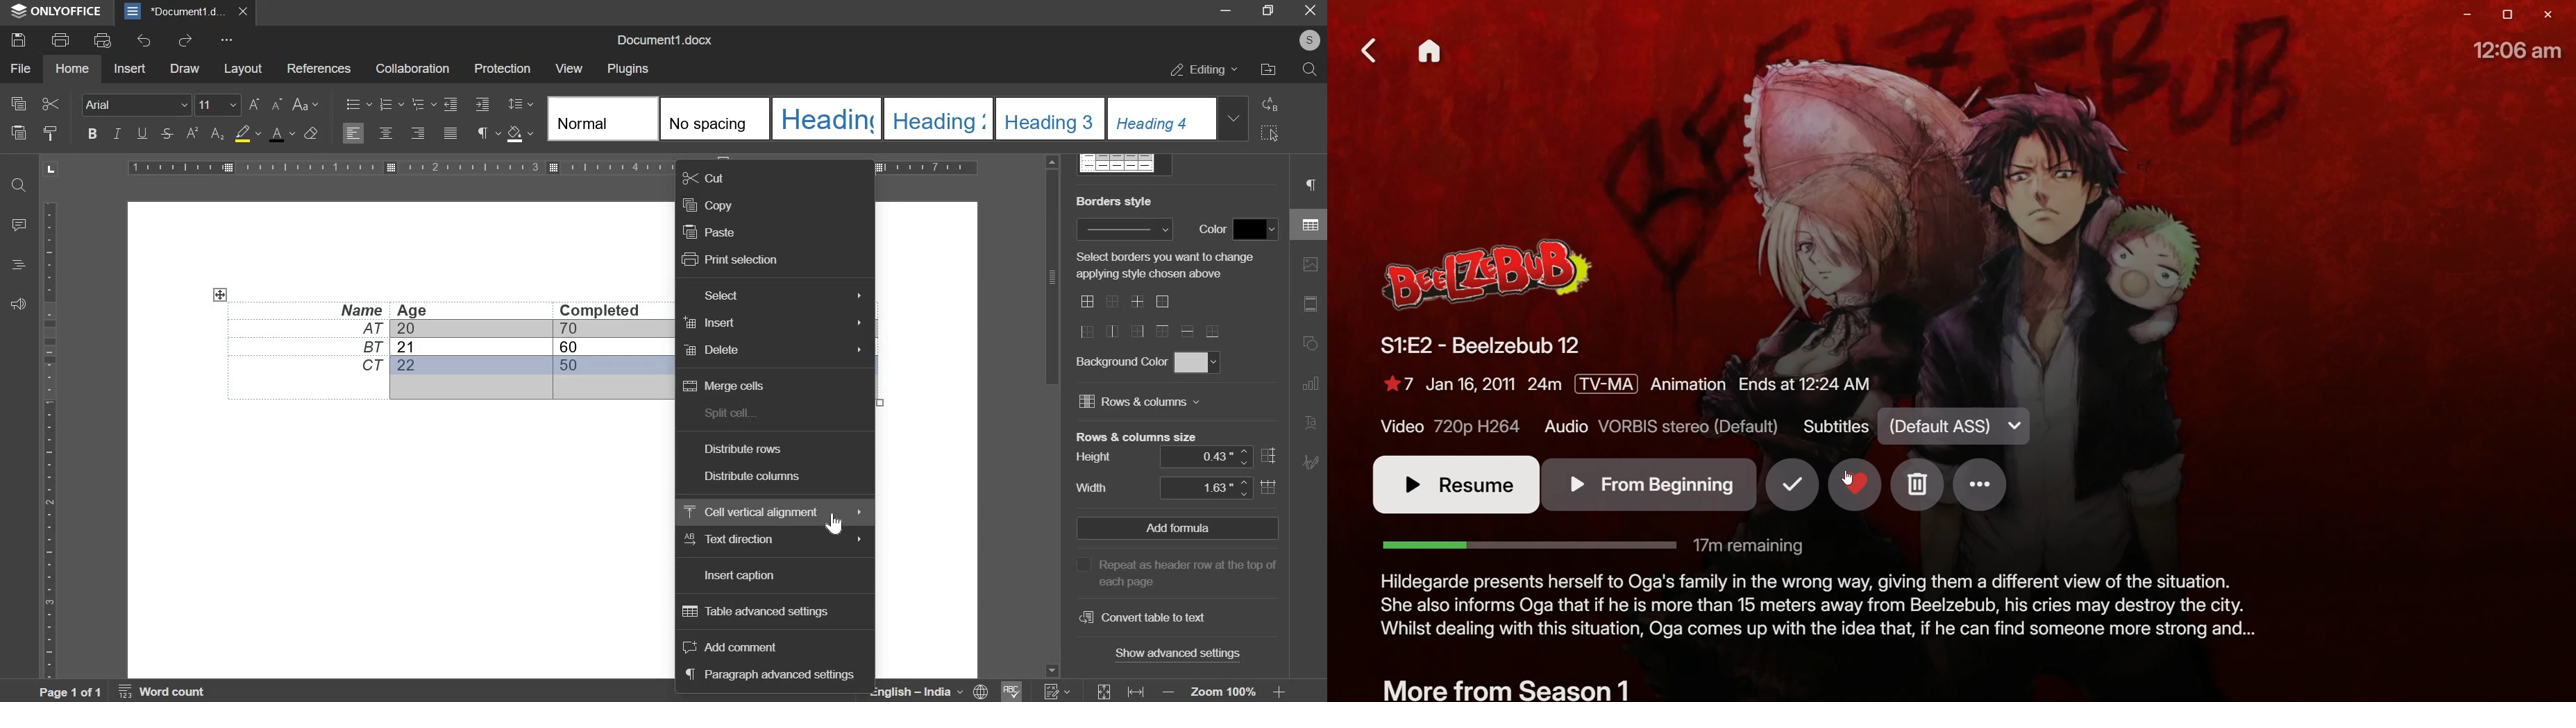  Describe the element at coordinates (60, 40) in the screenshot. I see `print` at that location.